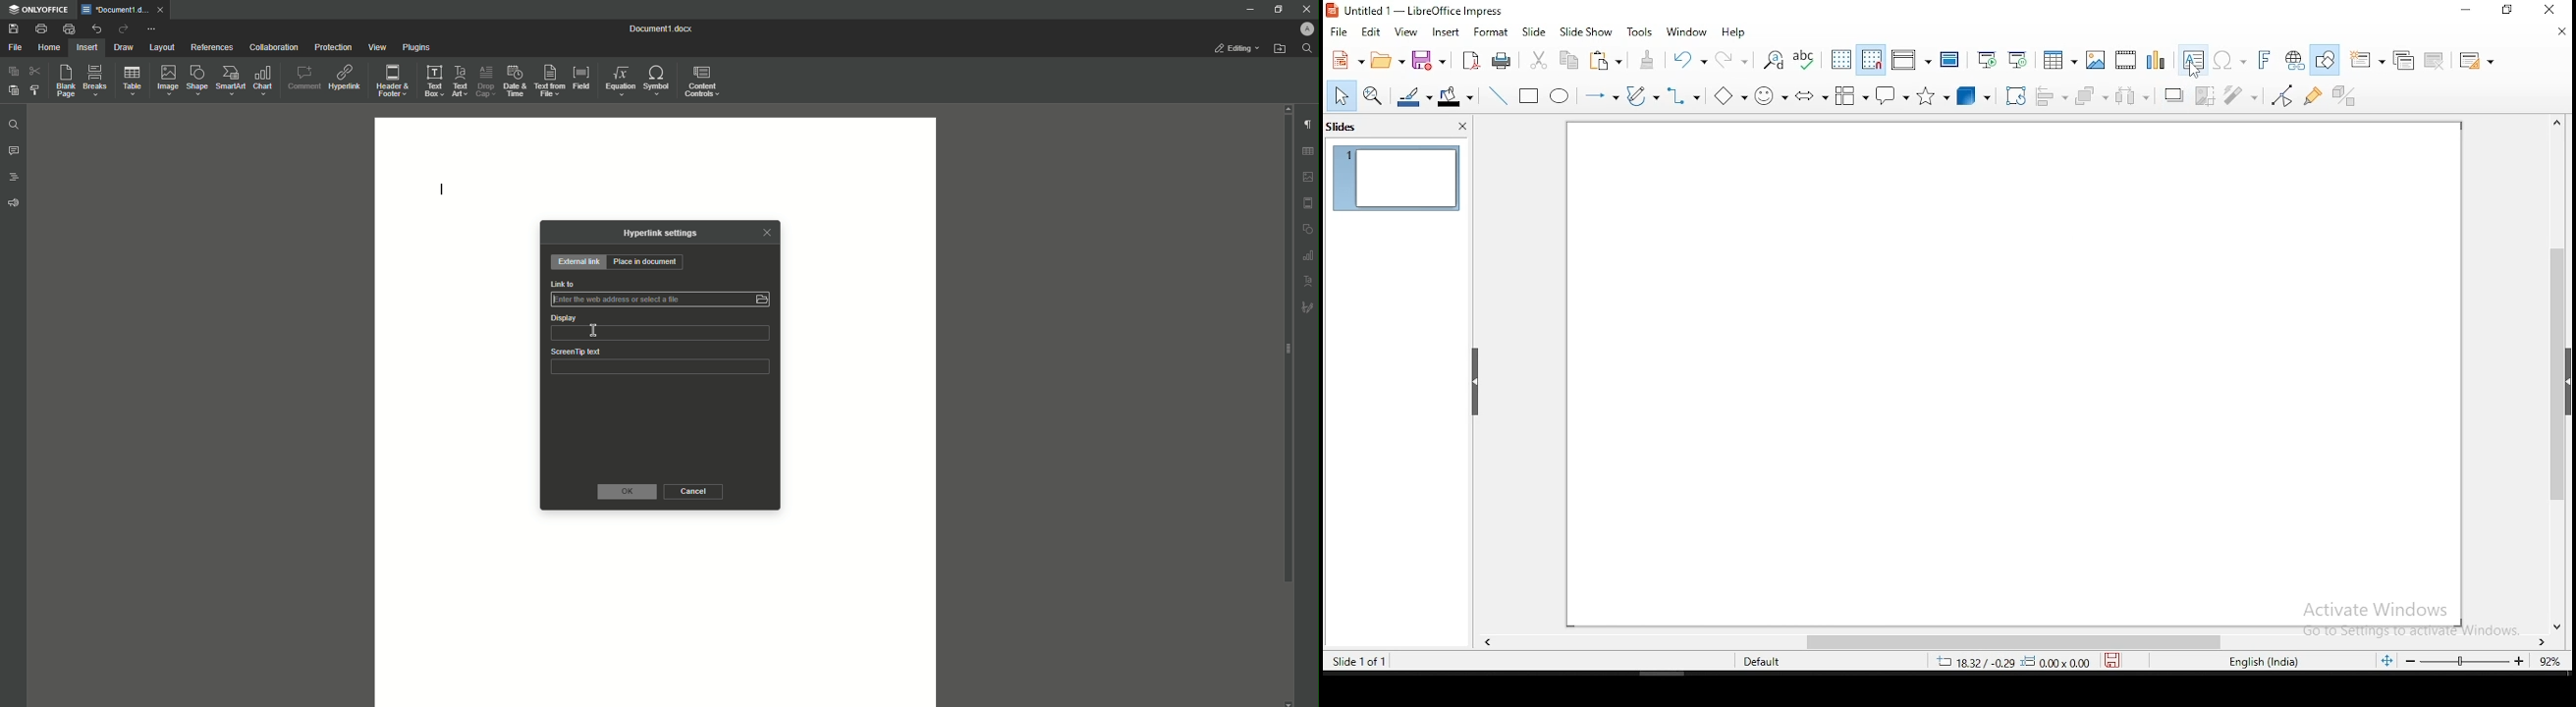 Image resolution: width=2576 pixels, height=728 pixels. Describe the element at coordinates (378, 47) in the screenshot. I see `View` at that location.